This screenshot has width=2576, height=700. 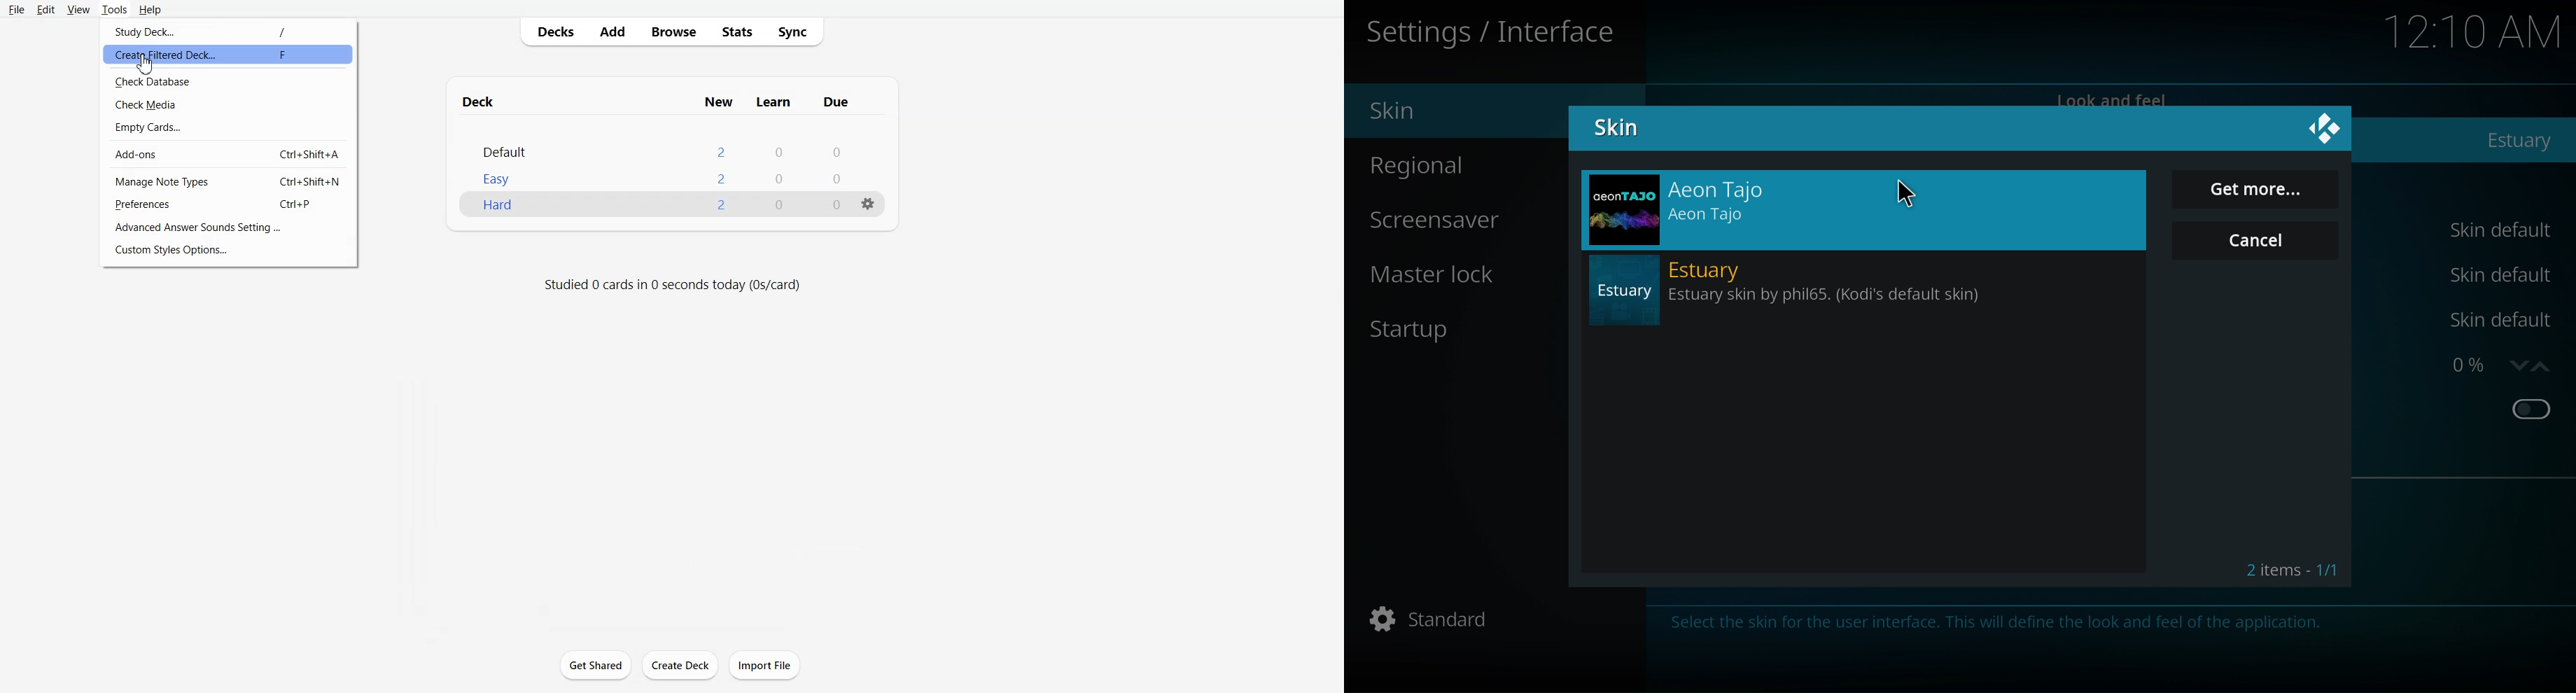 I want to click on Check Database, so click(x=230, y=80).